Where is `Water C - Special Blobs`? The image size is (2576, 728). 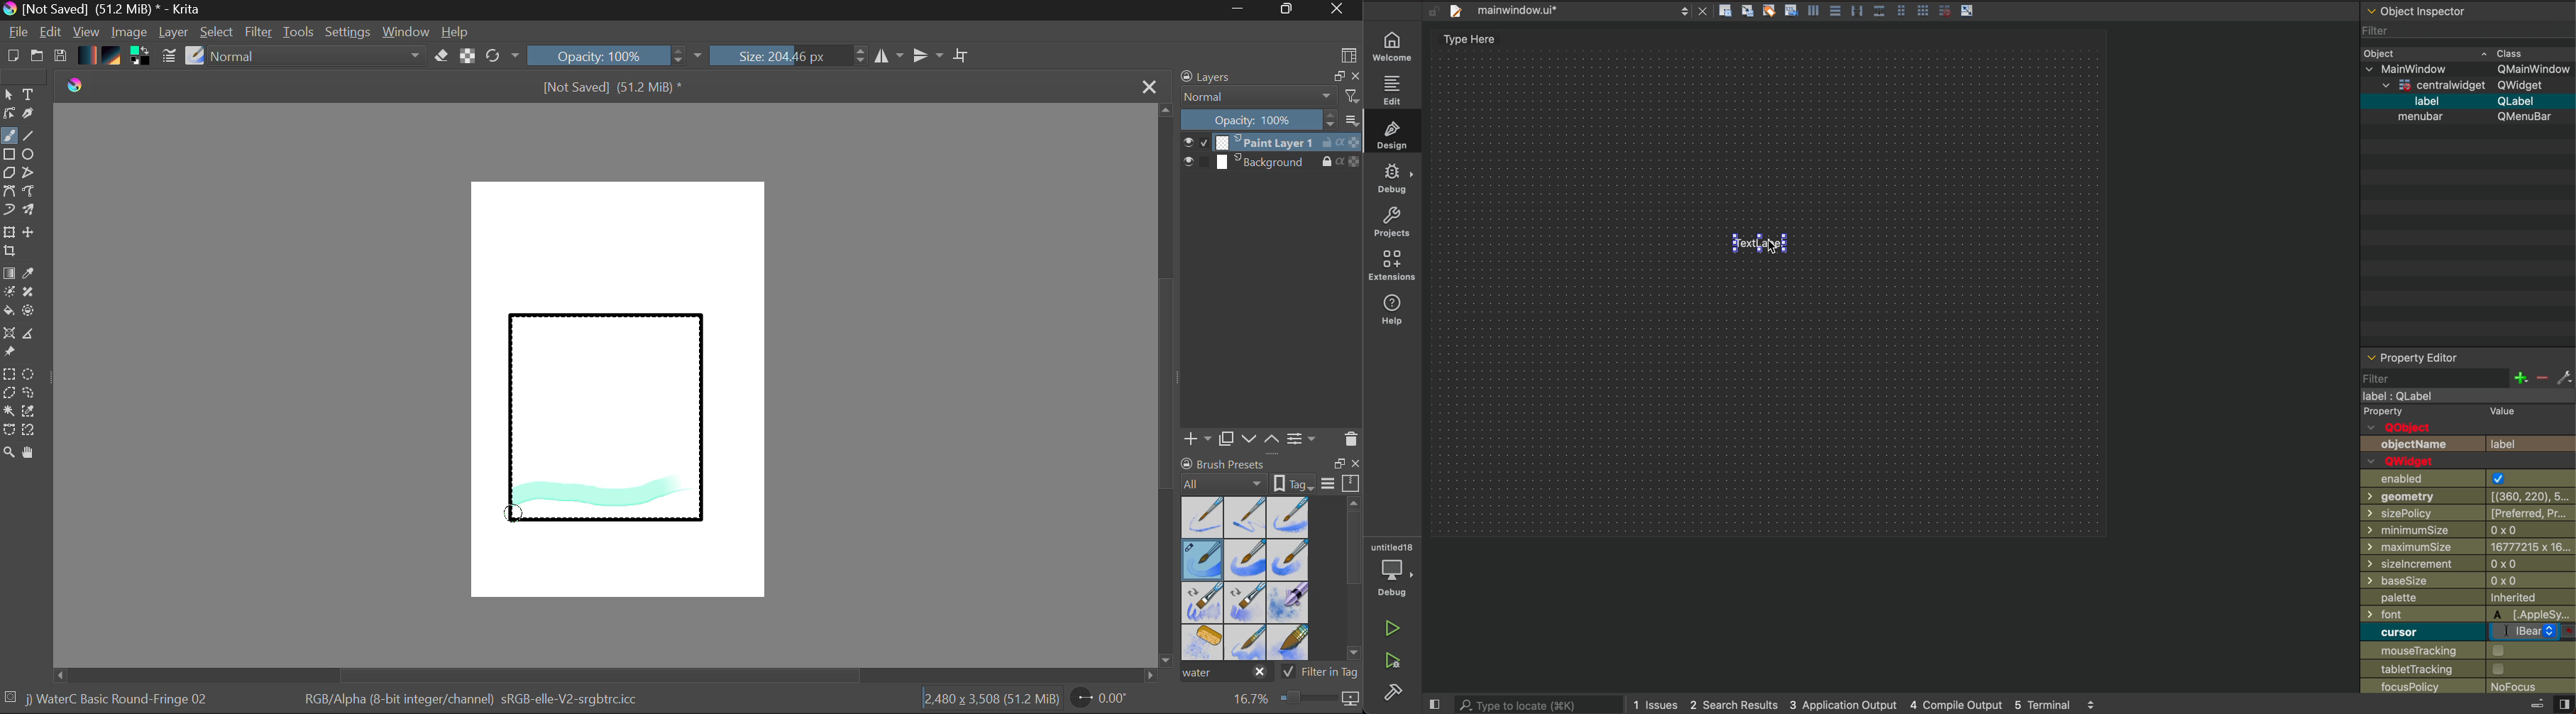 Water C - Special Blobs is located at coordinates (1289, 604).